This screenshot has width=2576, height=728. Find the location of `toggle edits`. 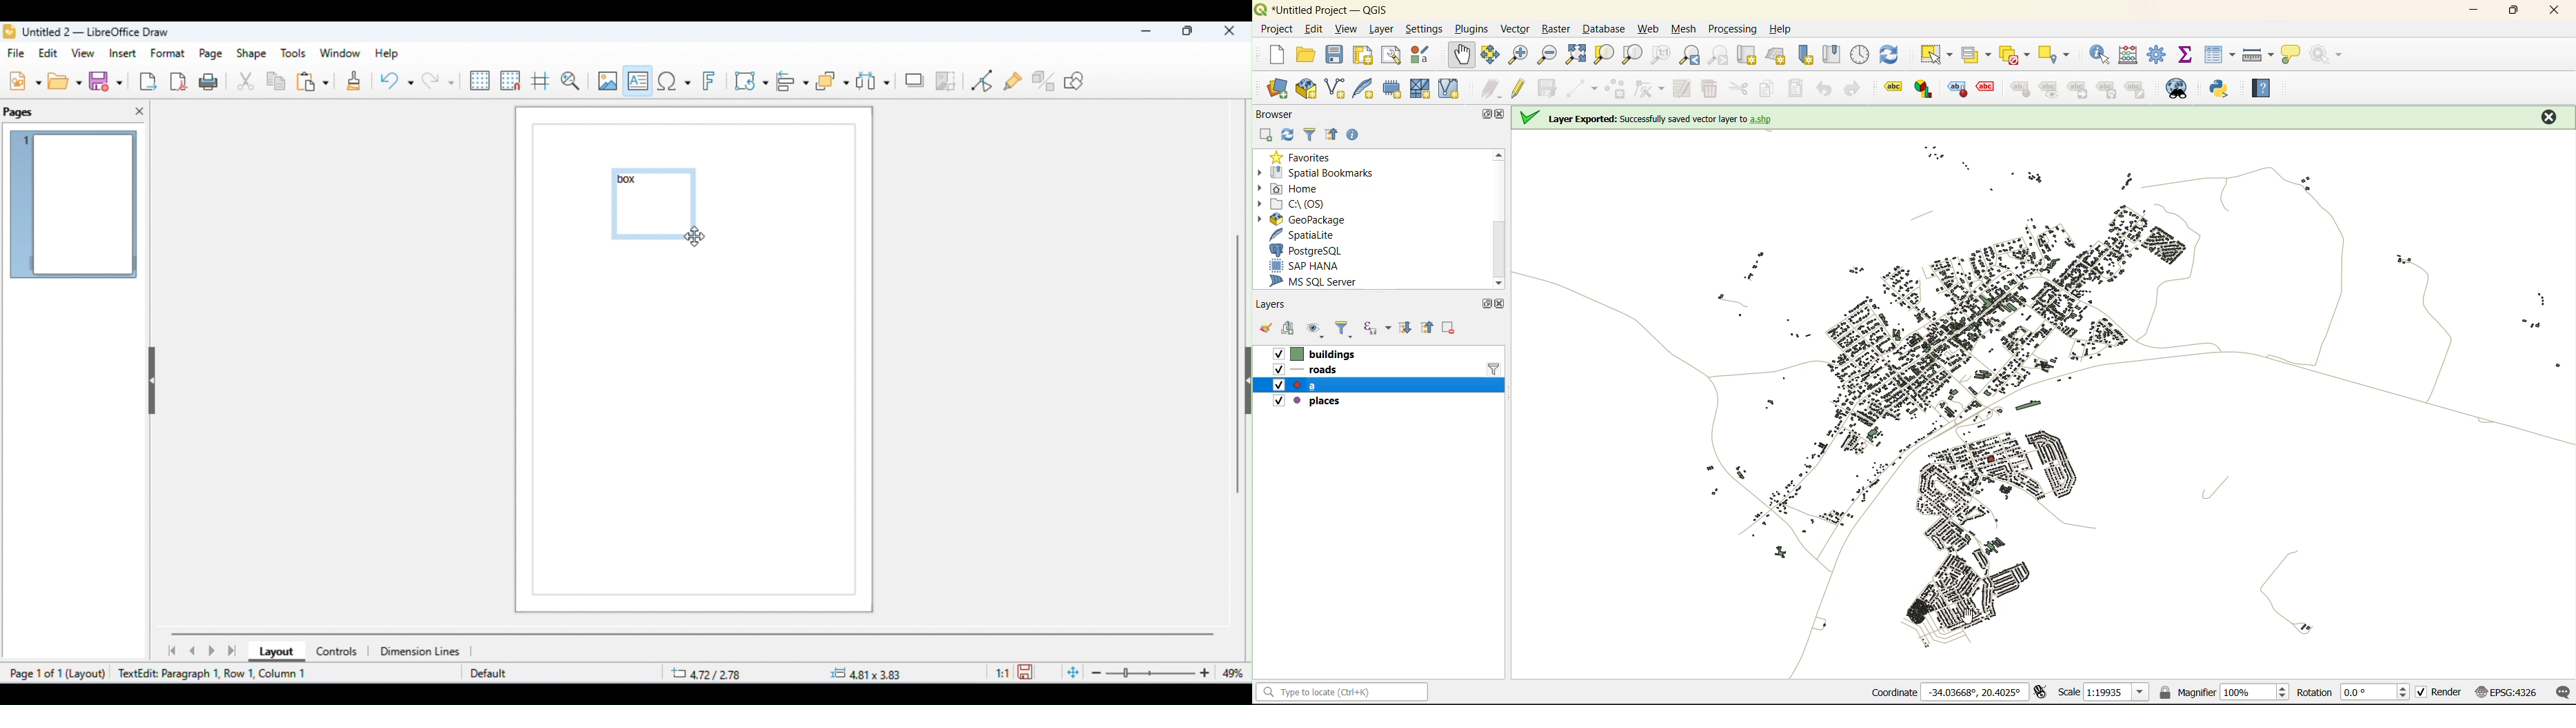

toggle edits is located at coordinates (1522, 87).